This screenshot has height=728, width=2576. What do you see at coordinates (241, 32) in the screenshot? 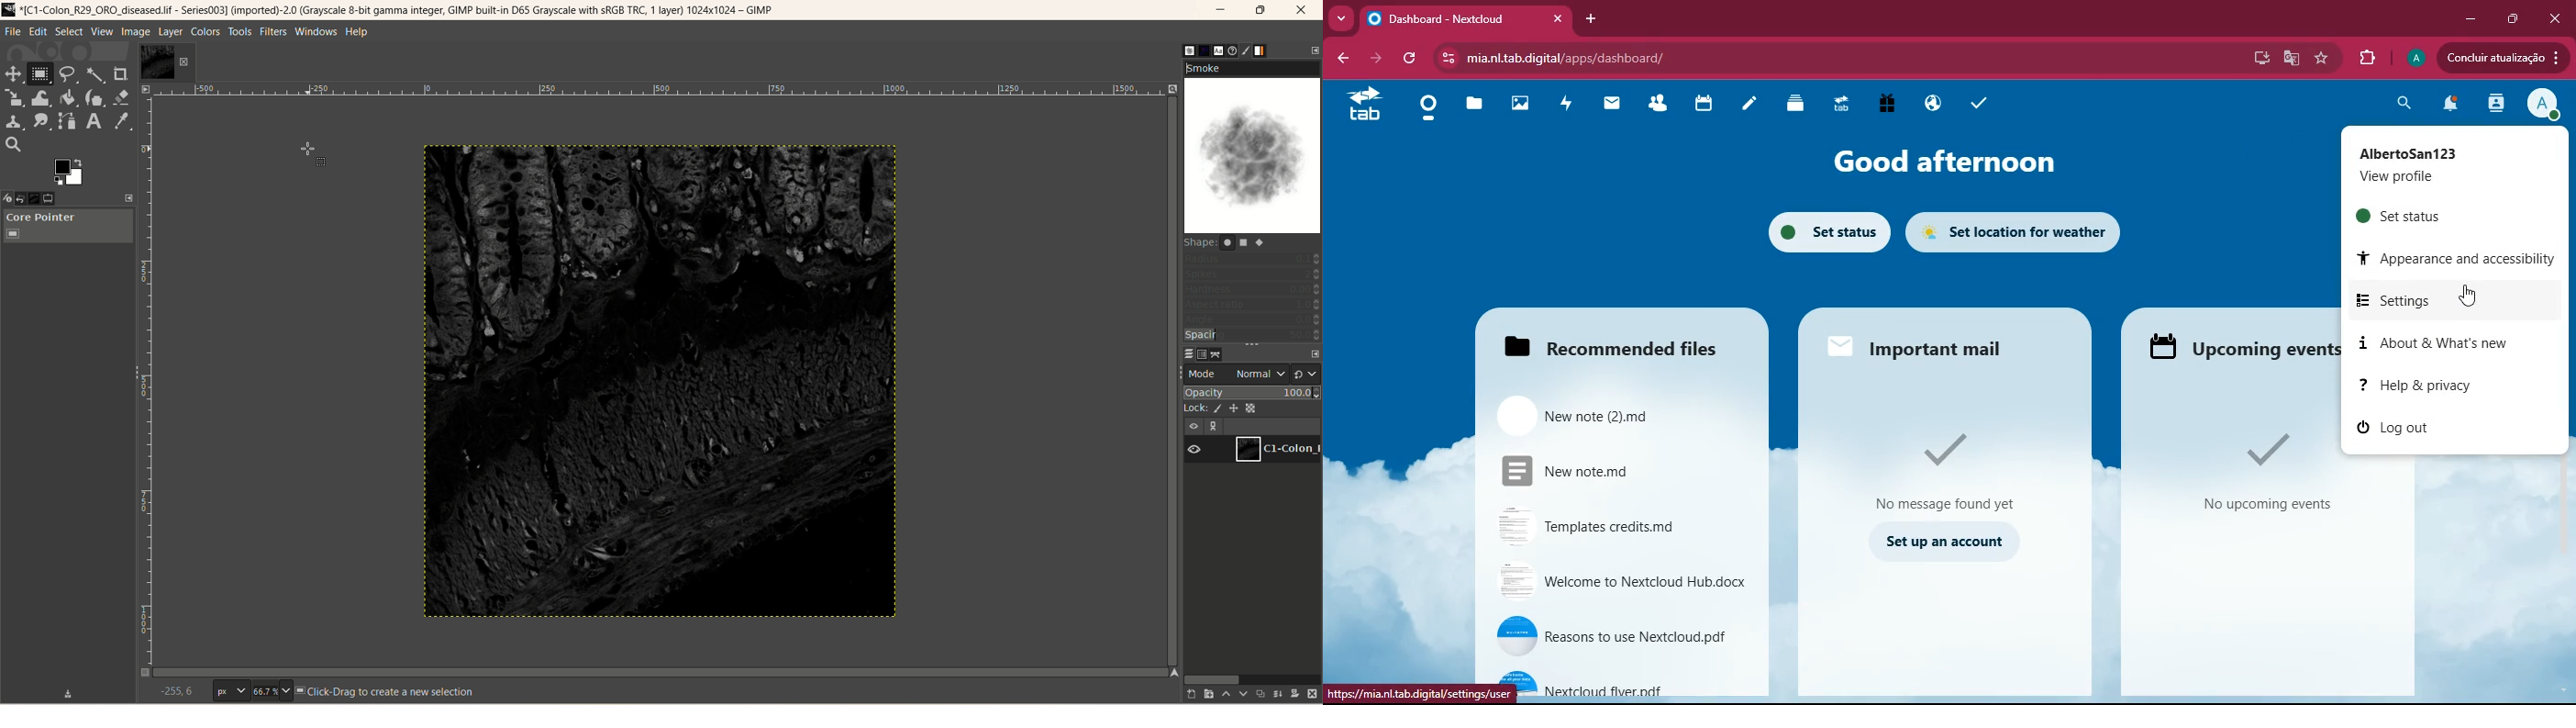
I see `tools` at bounding box center [241, 32].